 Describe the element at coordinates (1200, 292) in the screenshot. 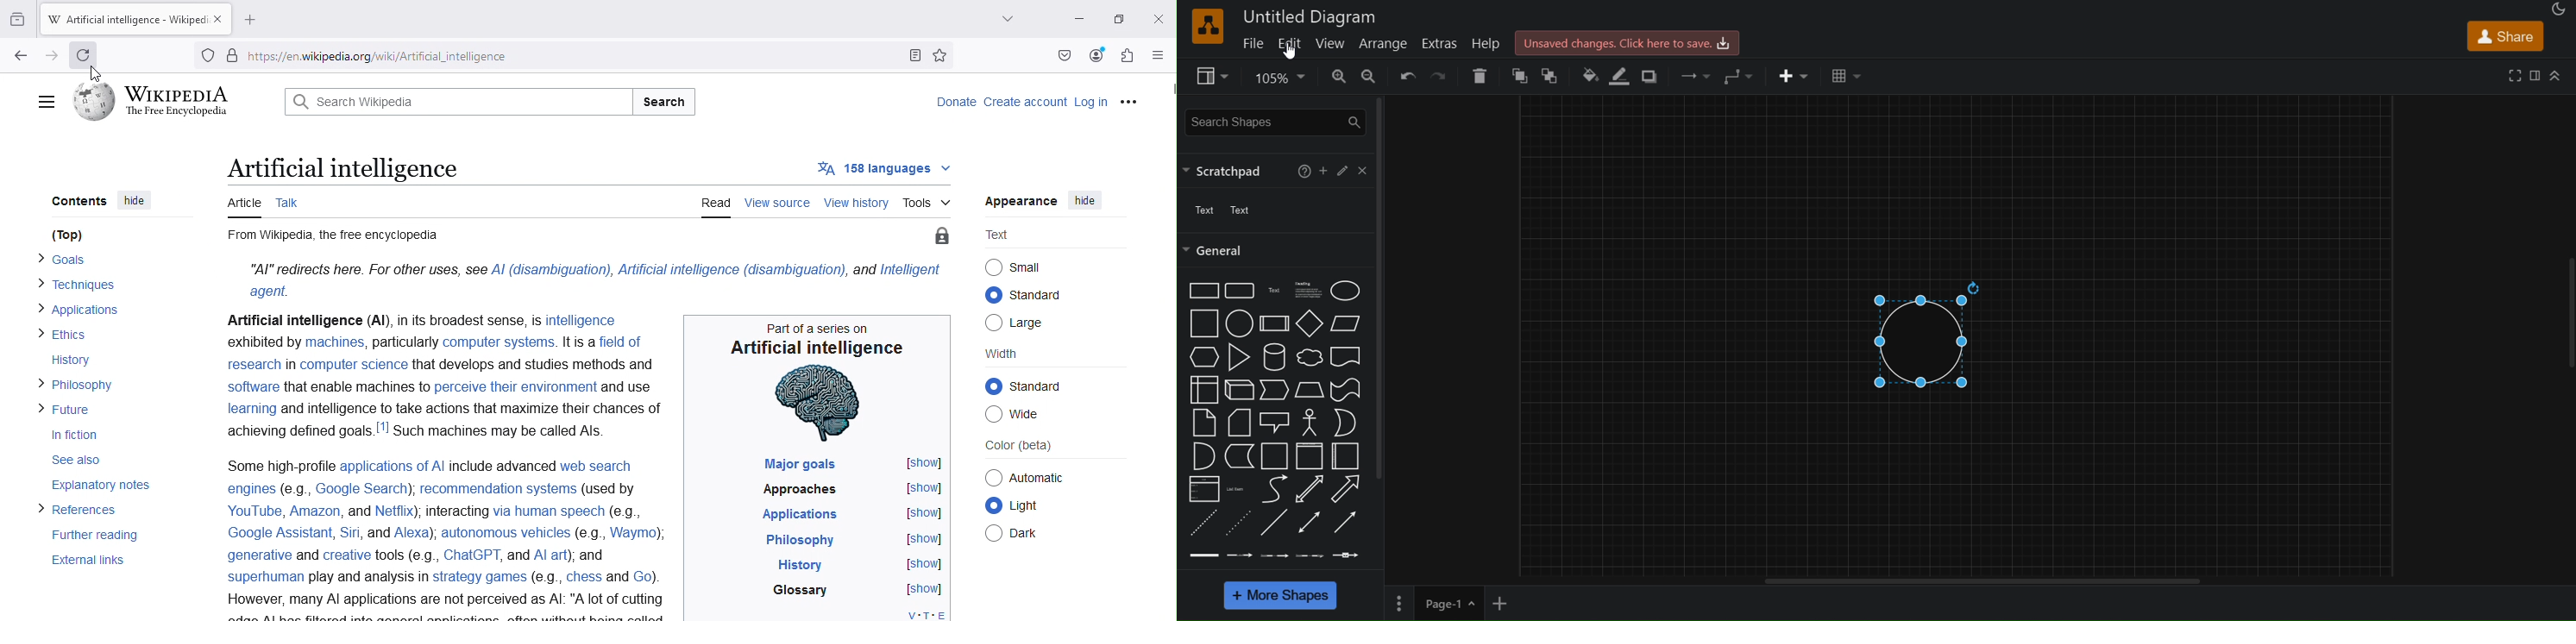

I see `rectangle` at that location.